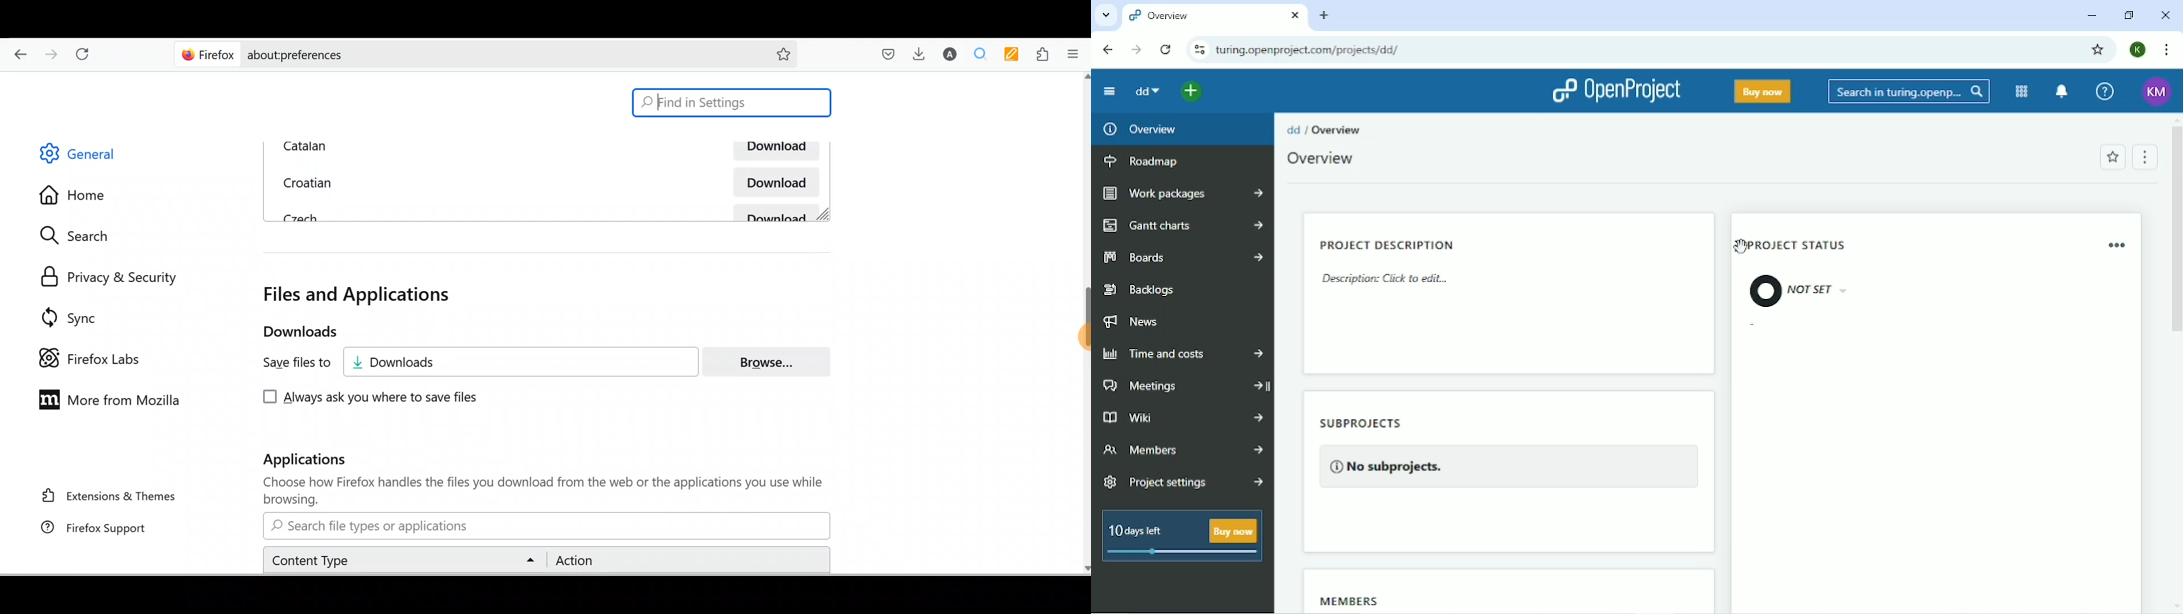 Image resolution: width=2184 pixels, height=616 pixels. What do you see at coordinates (1339, 130) in the screenshot?
I see `Overview` at bounding box center [1339, 130].